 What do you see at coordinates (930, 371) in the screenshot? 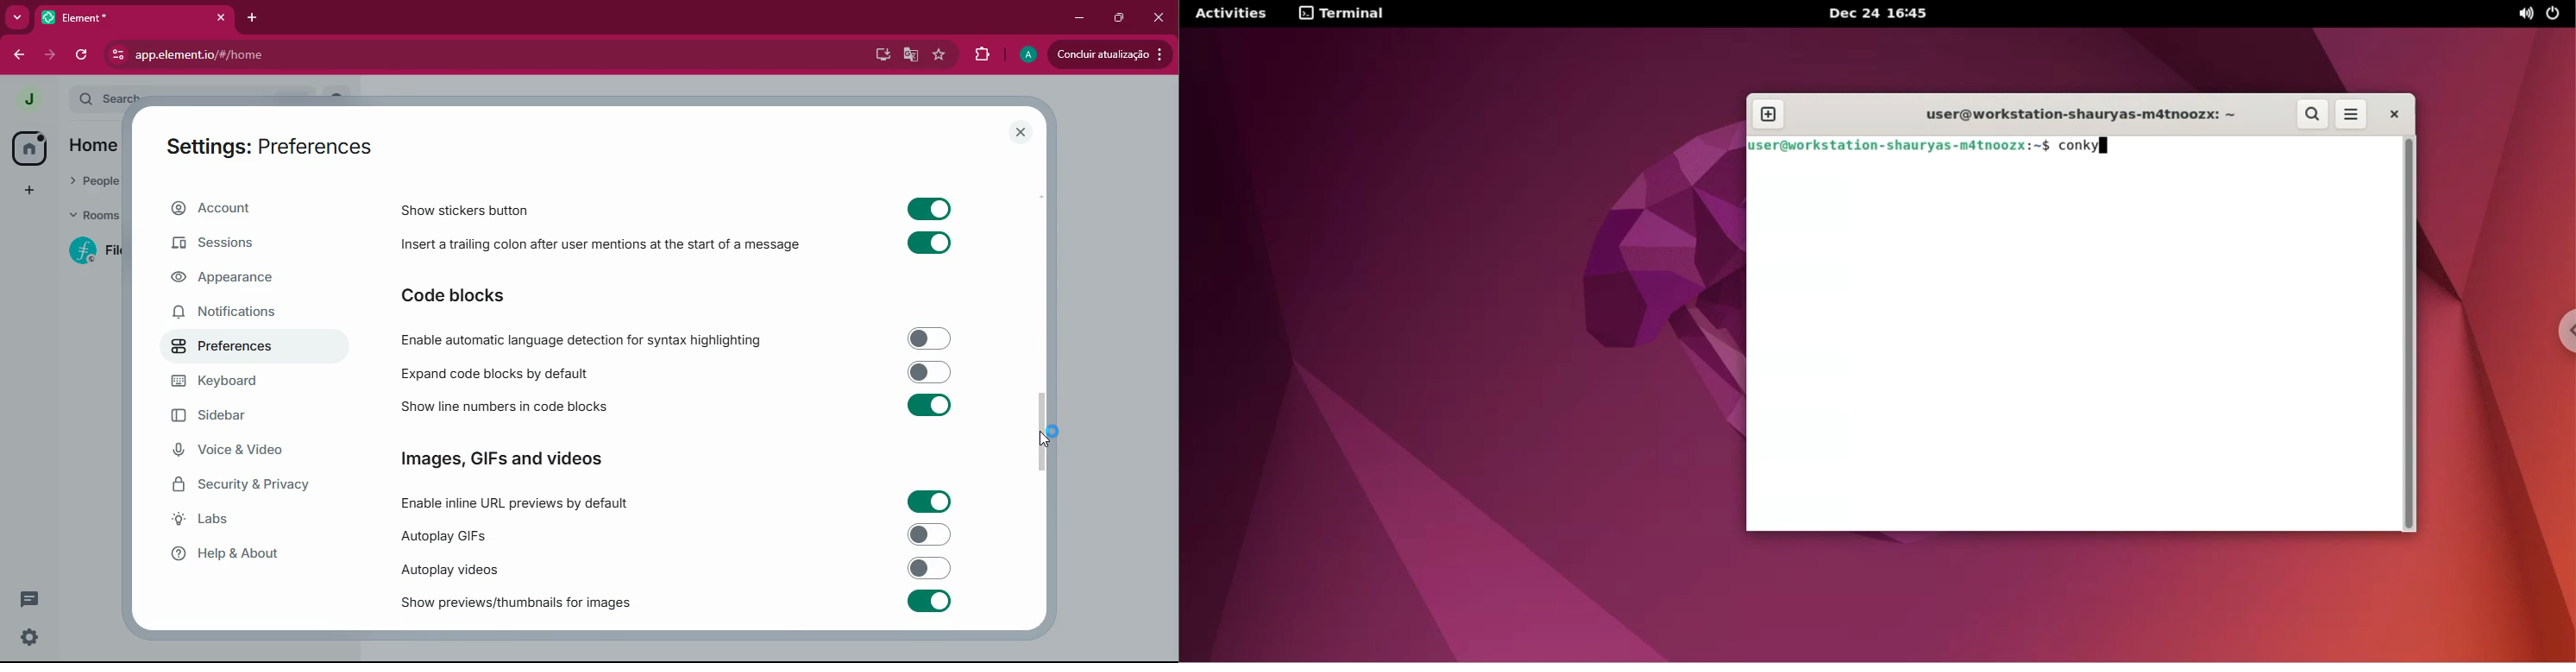
I see `Toggle off` at bounding box center [930, 371].